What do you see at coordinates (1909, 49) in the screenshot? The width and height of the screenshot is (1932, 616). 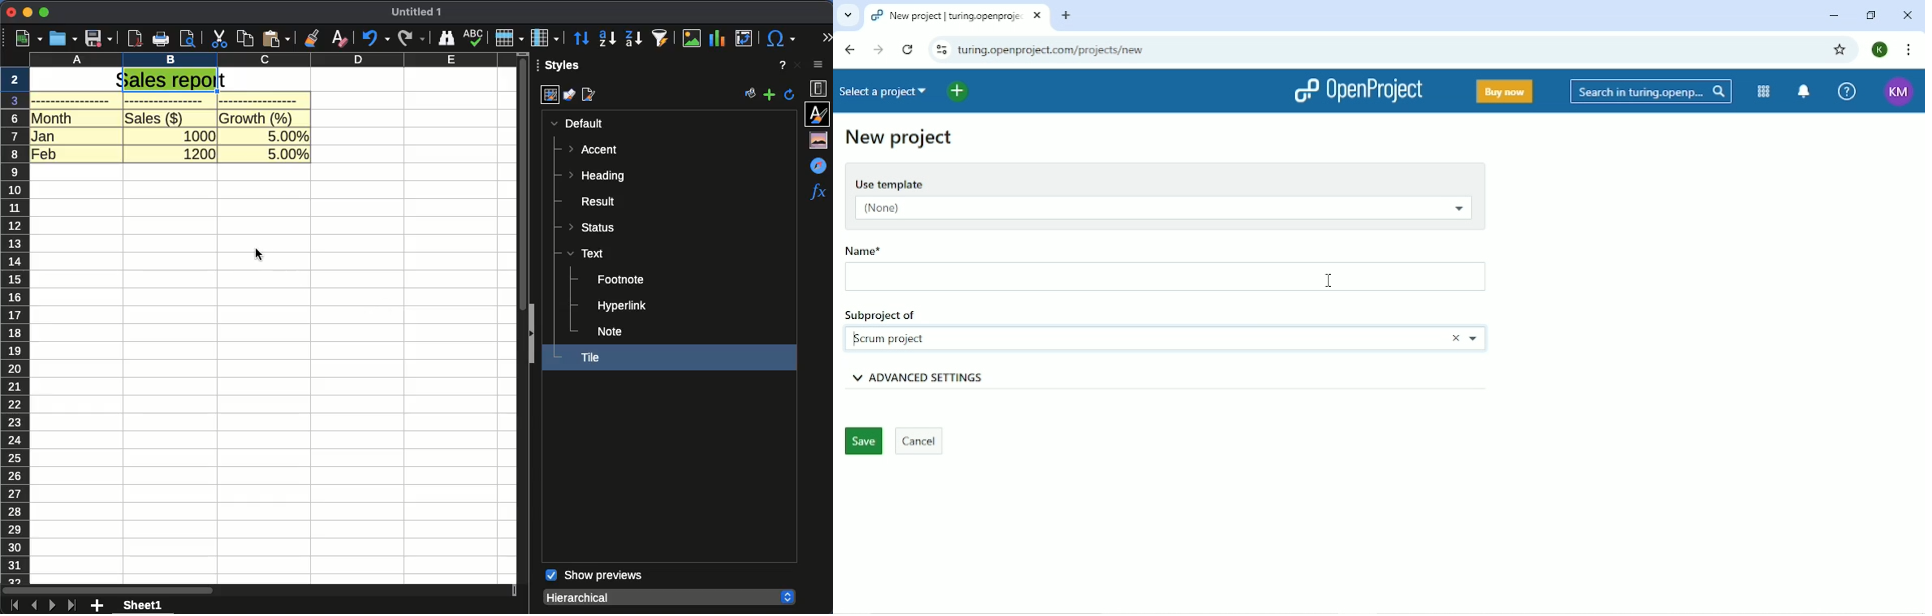 I see `Customize and control google chrome` at bounding box center [1909, 49].